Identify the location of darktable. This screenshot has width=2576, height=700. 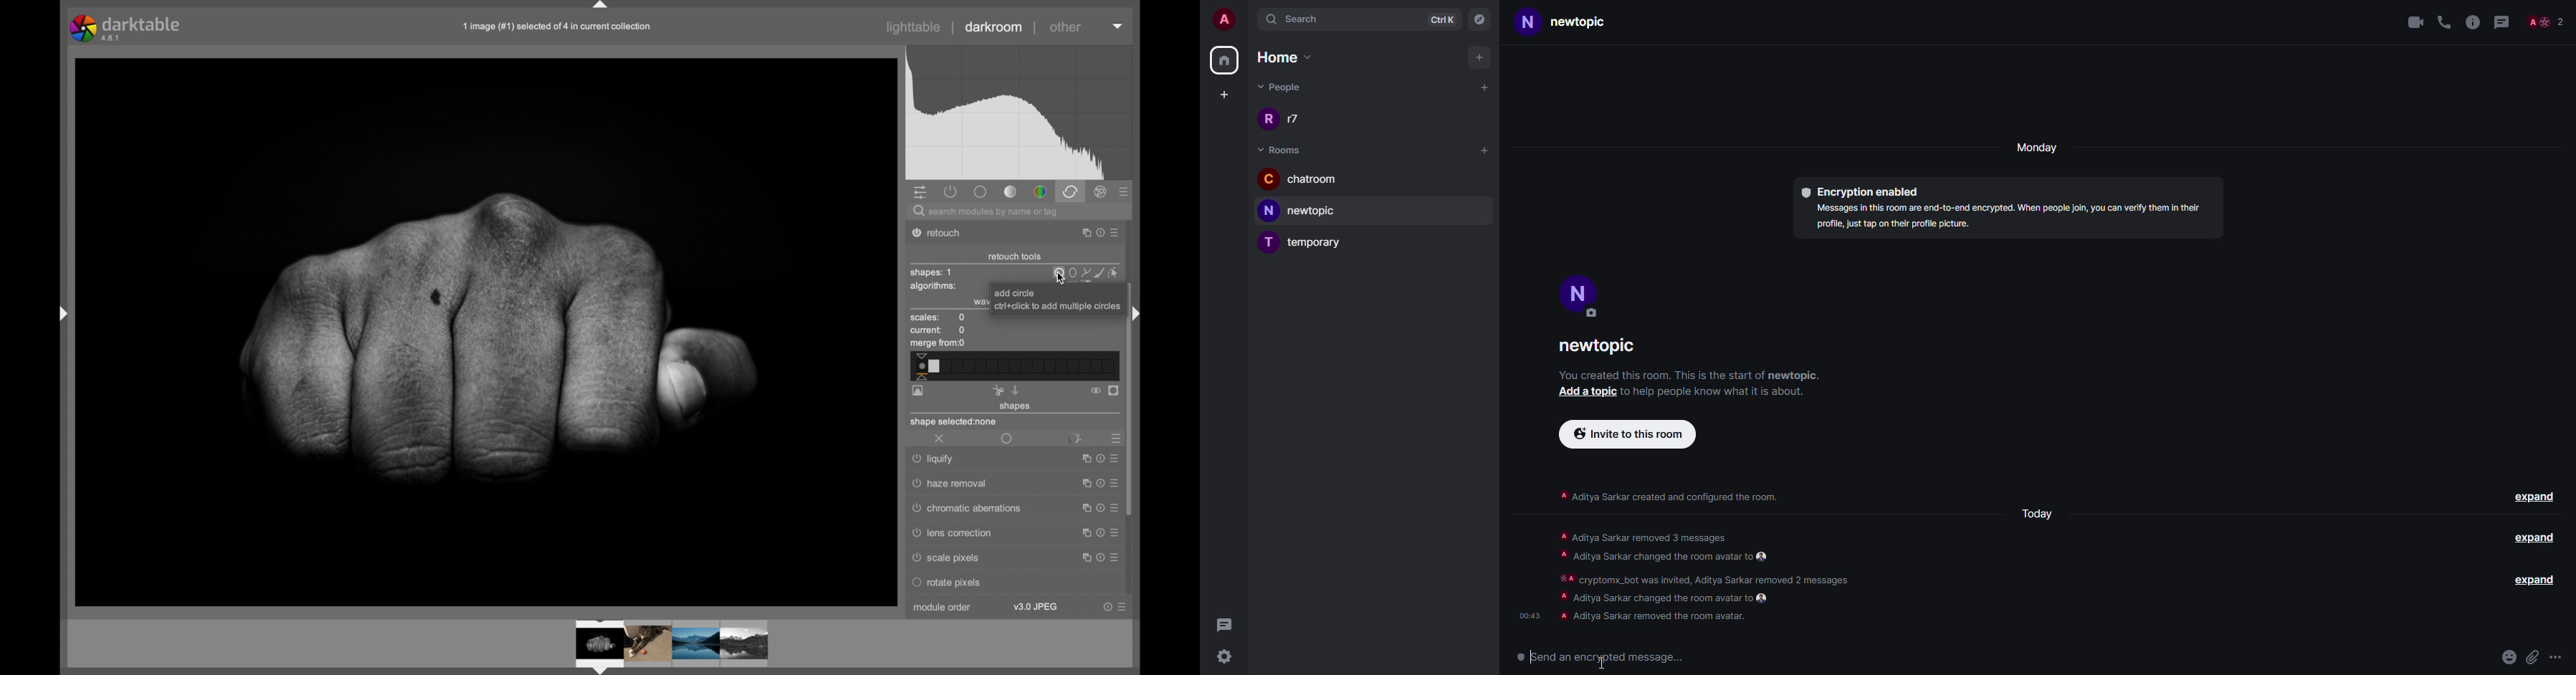
(126, 28).